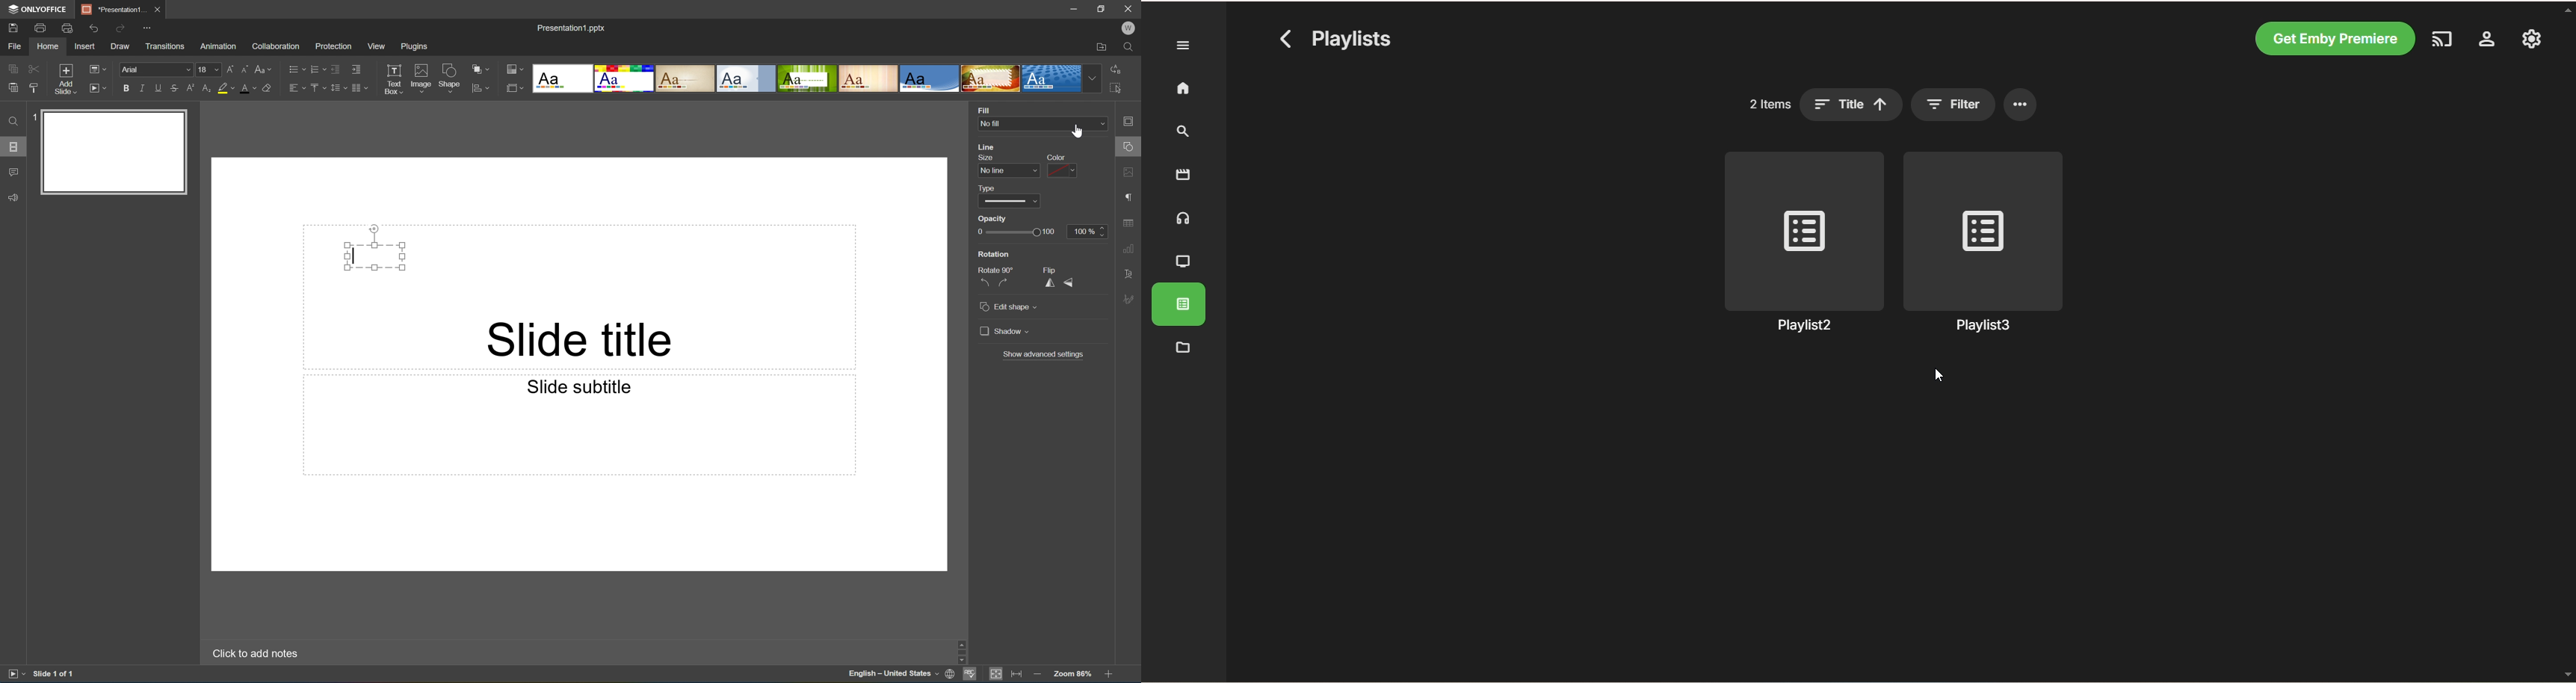  What do you see at coordinates (1128, 249) in the screenshot?
I see `chart settings` at bounding box center [1128, 249].